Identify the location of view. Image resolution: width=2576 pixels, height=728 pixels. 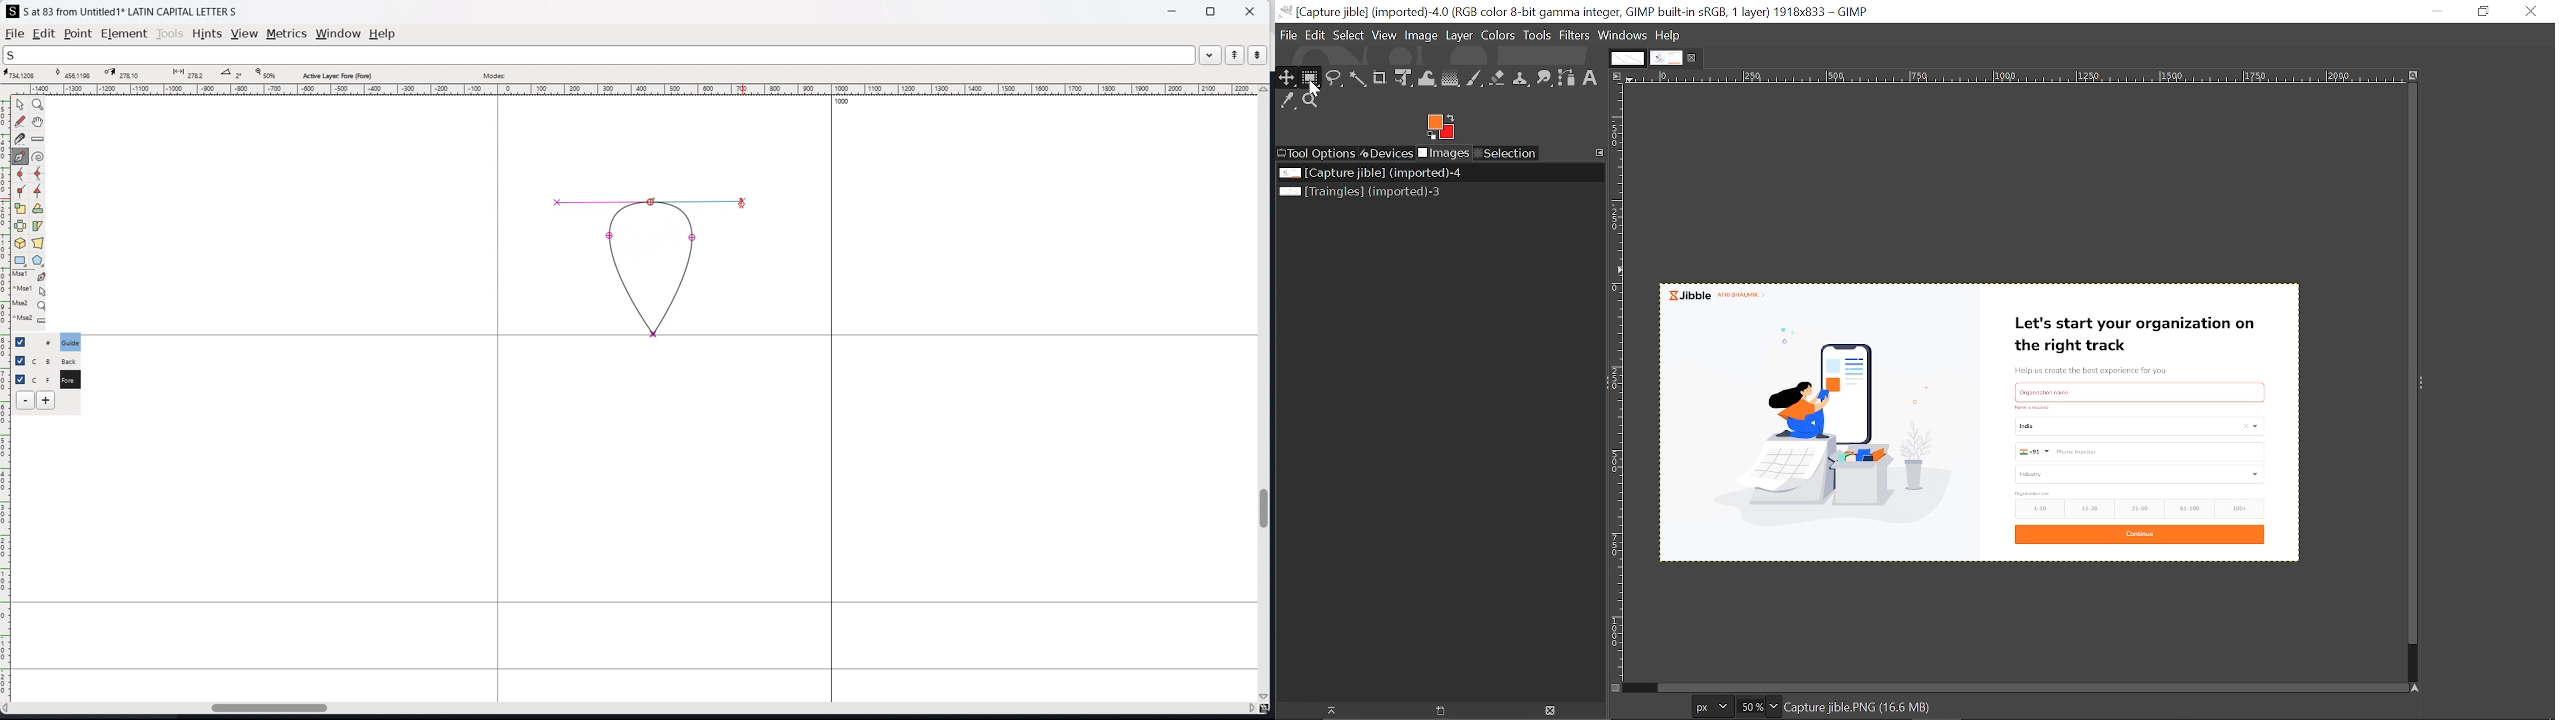
(244, 34).